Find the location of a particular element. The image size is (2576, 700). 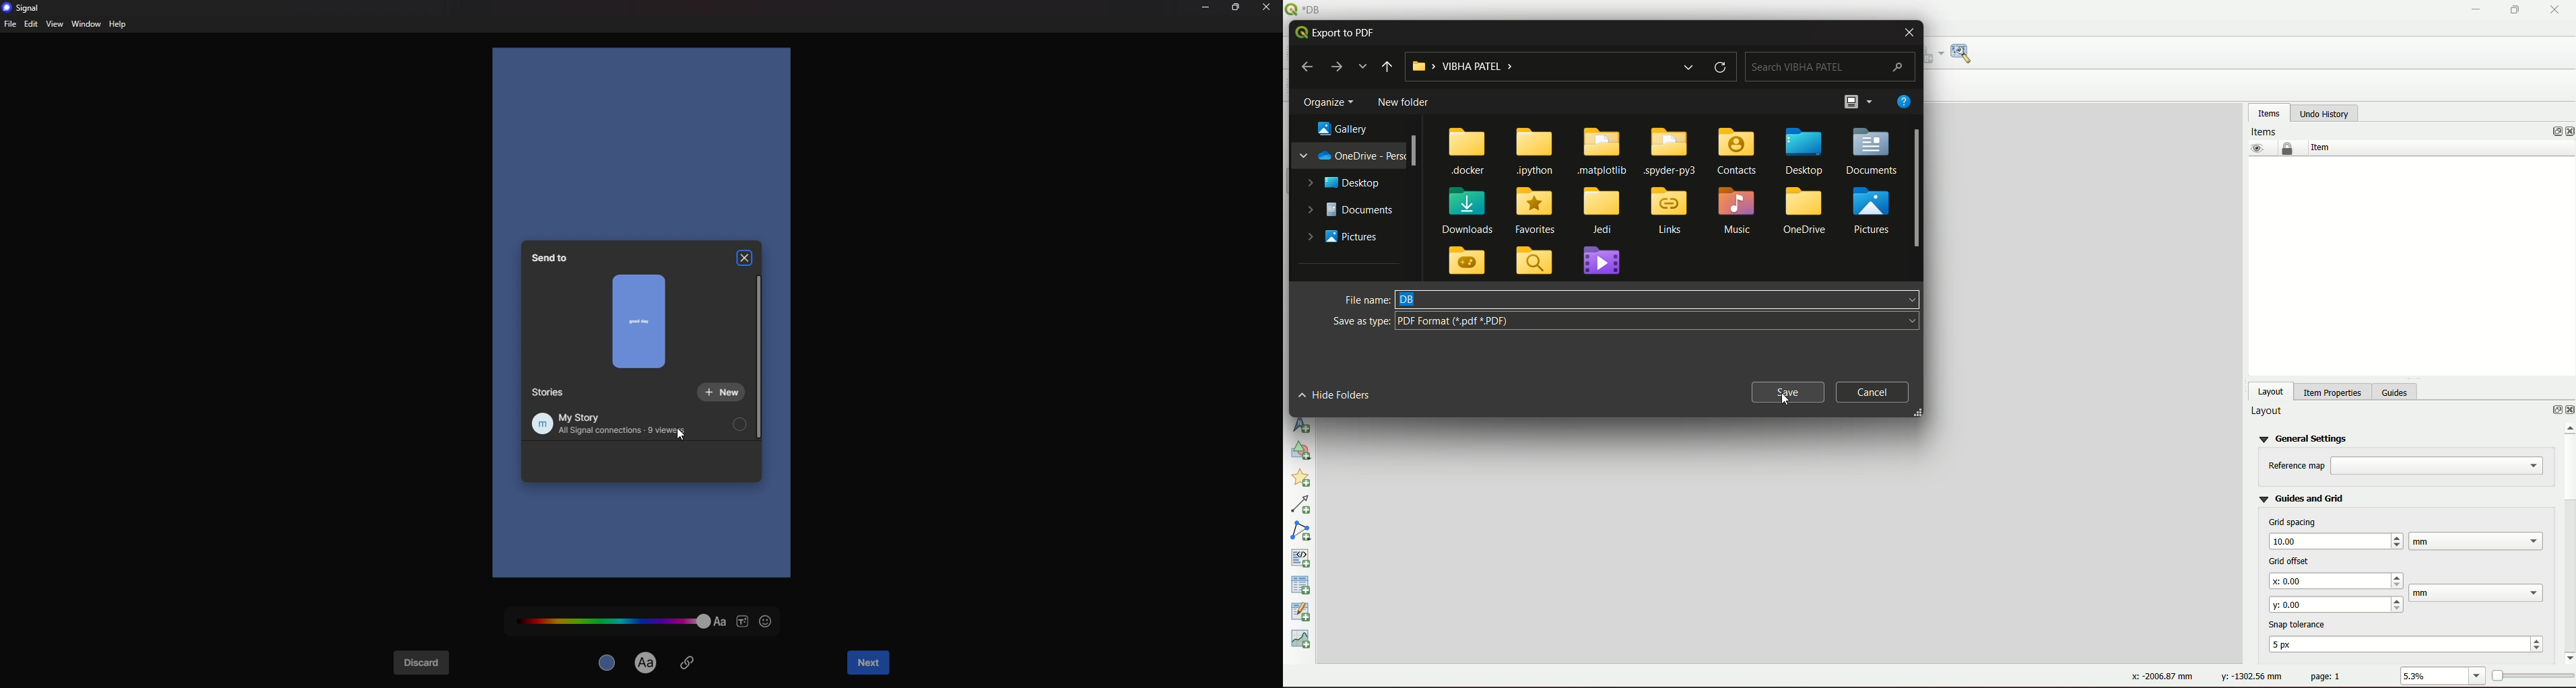

add note item is located at coordinates (1302, 530).